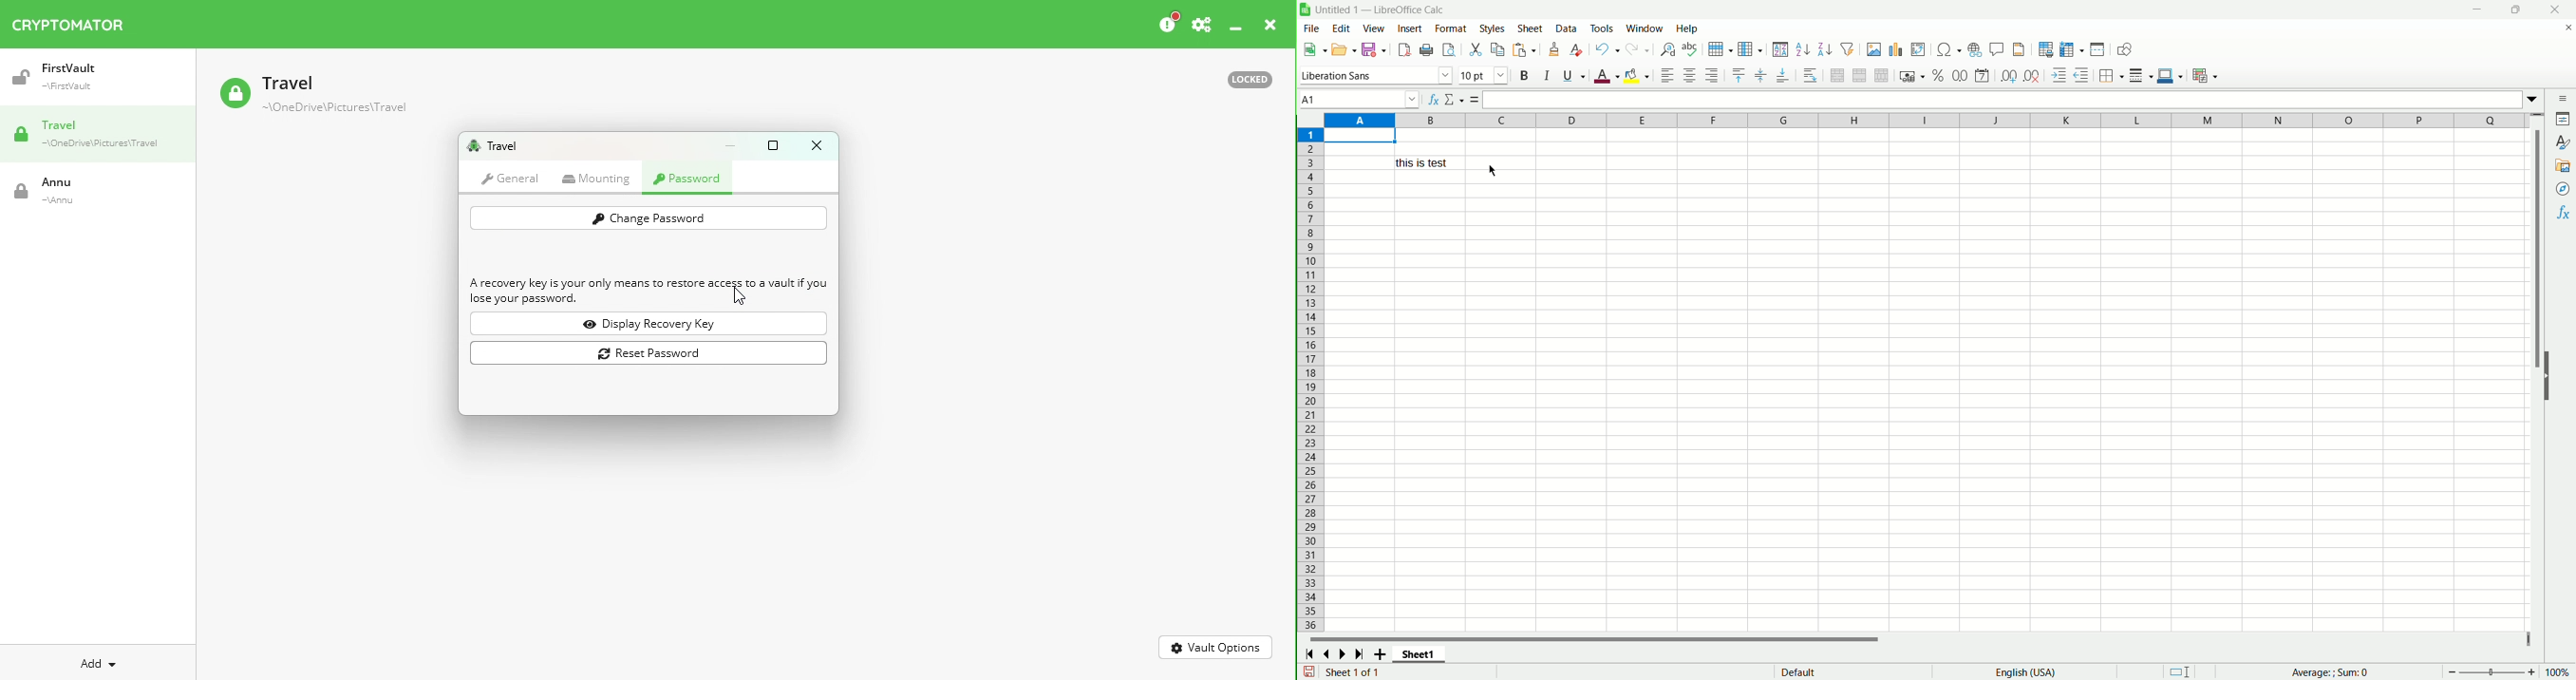  What do you see at coordinates (2209, 77) in the screenshot?
I see `conditional formatting` at bounding box center [2209, 77].